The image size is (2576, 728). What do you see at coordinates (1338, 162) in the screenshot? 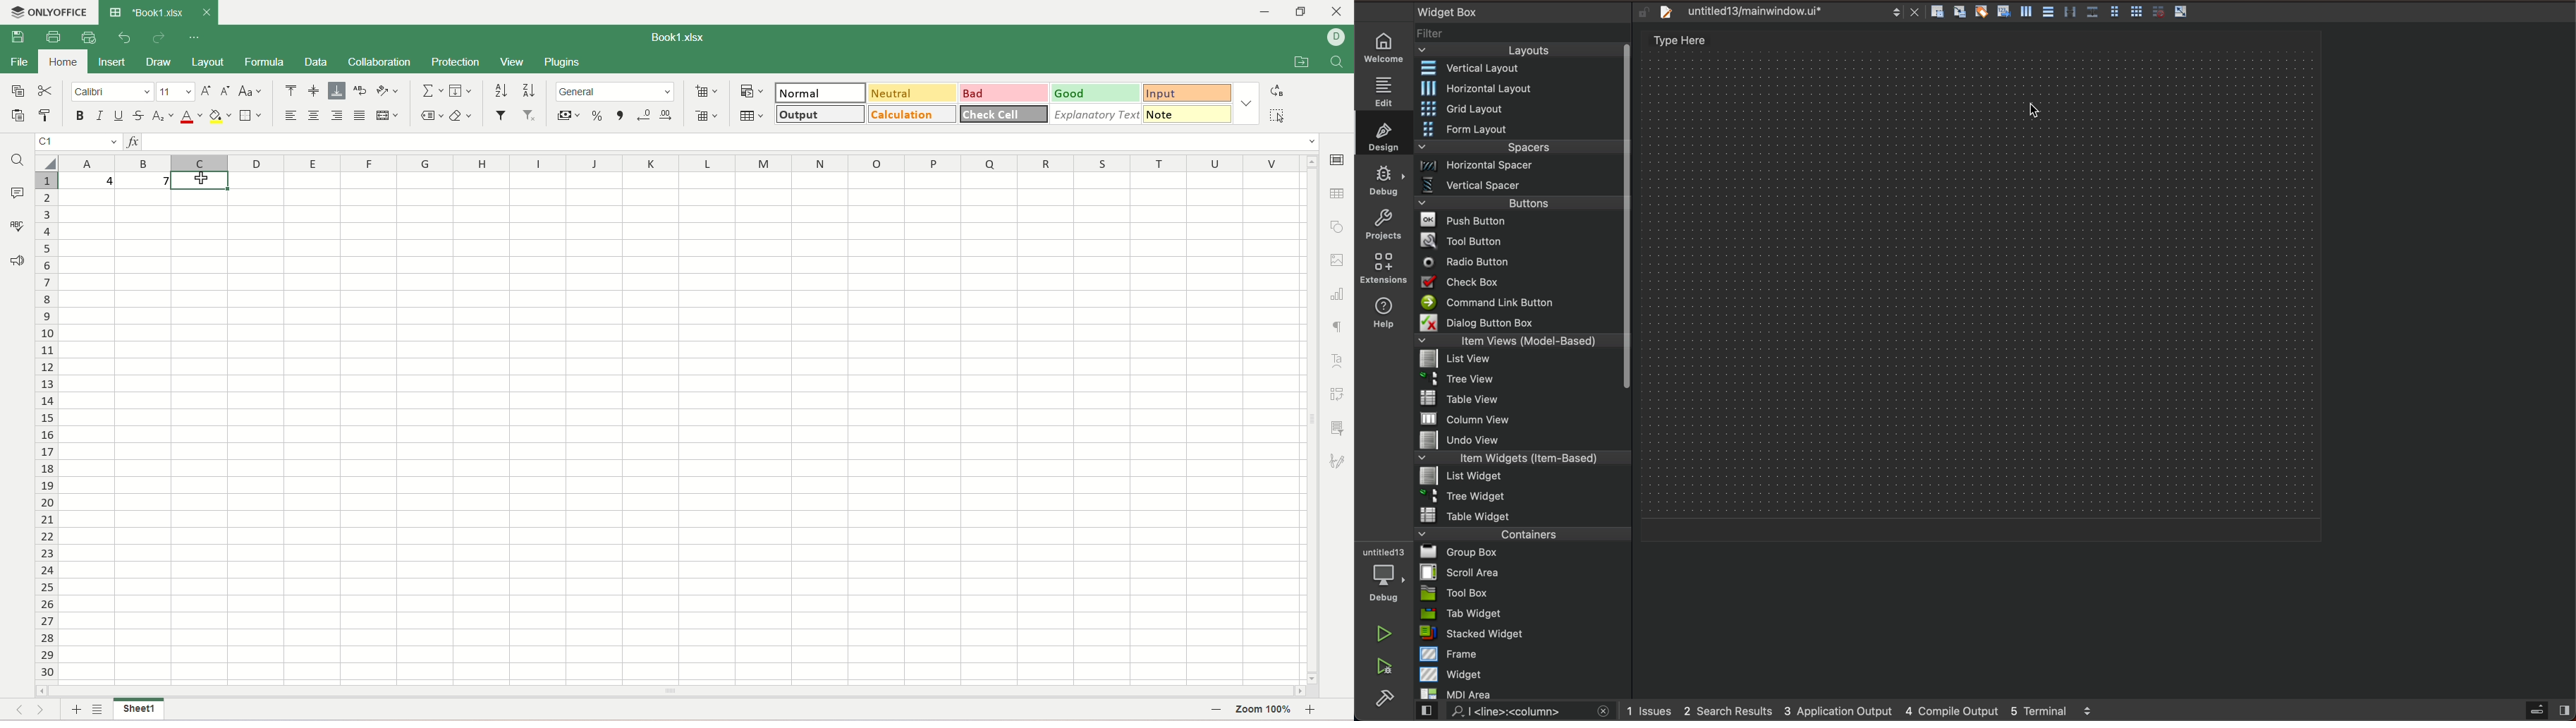
I see `cell settings` at bounding box center [1338, 162].